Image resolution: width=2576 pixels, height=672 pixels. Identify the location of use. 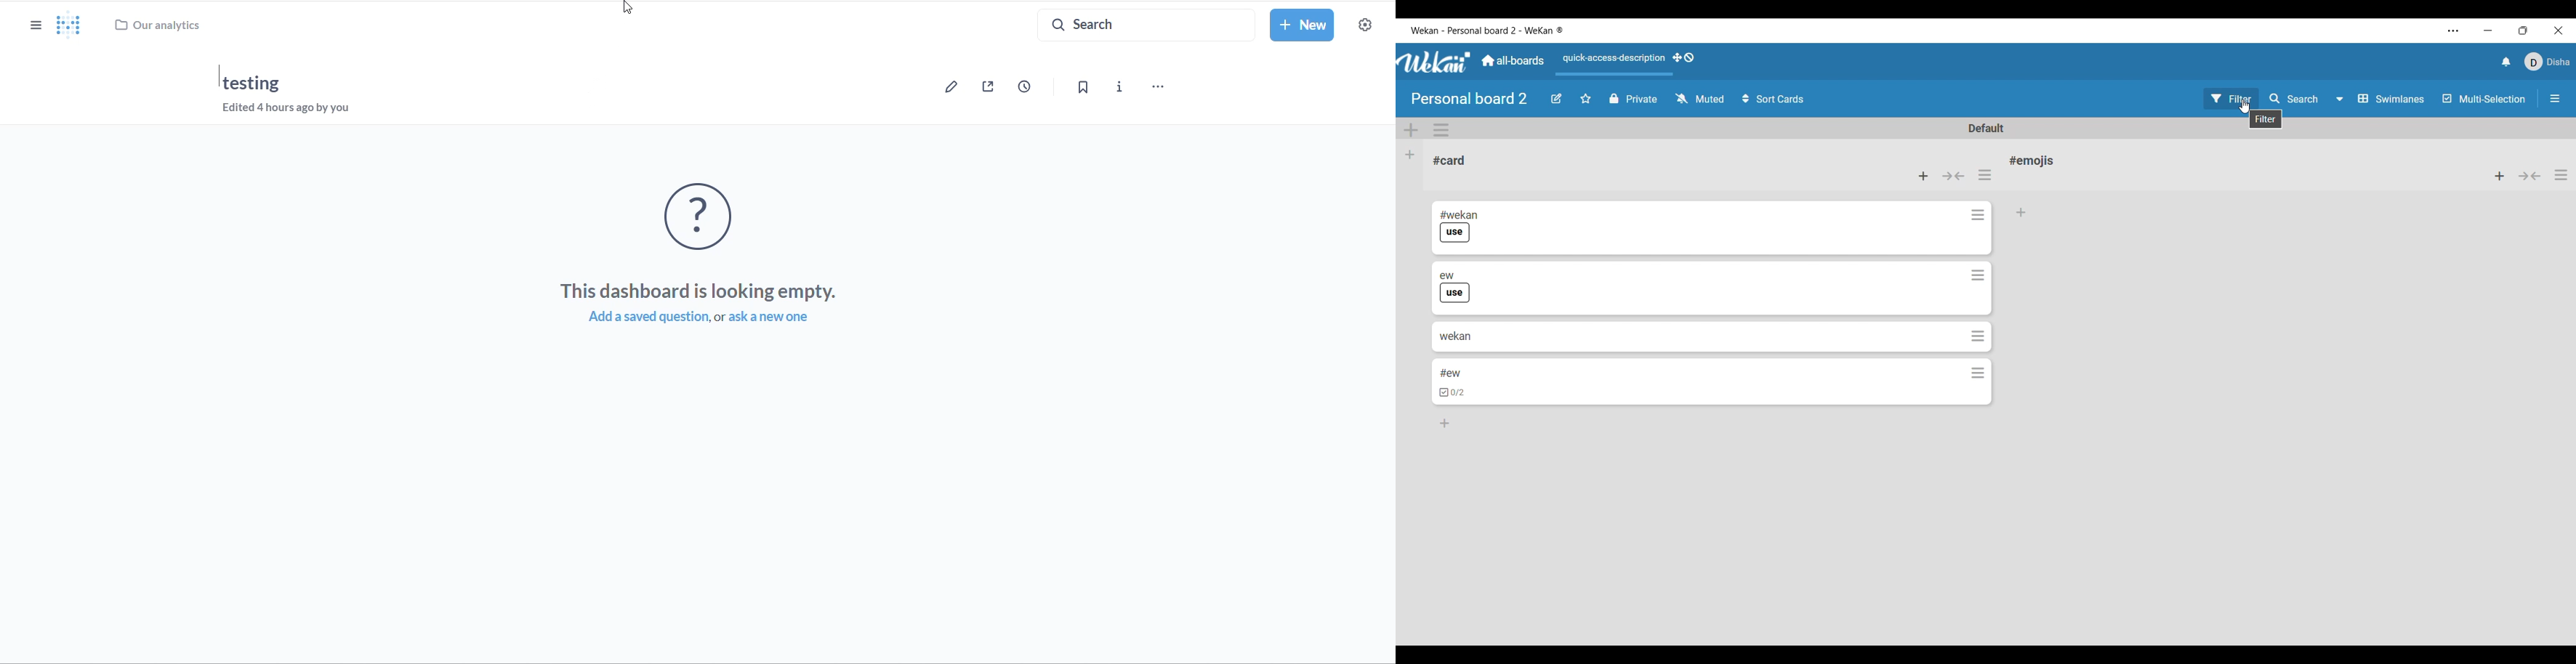
(1455, 233).